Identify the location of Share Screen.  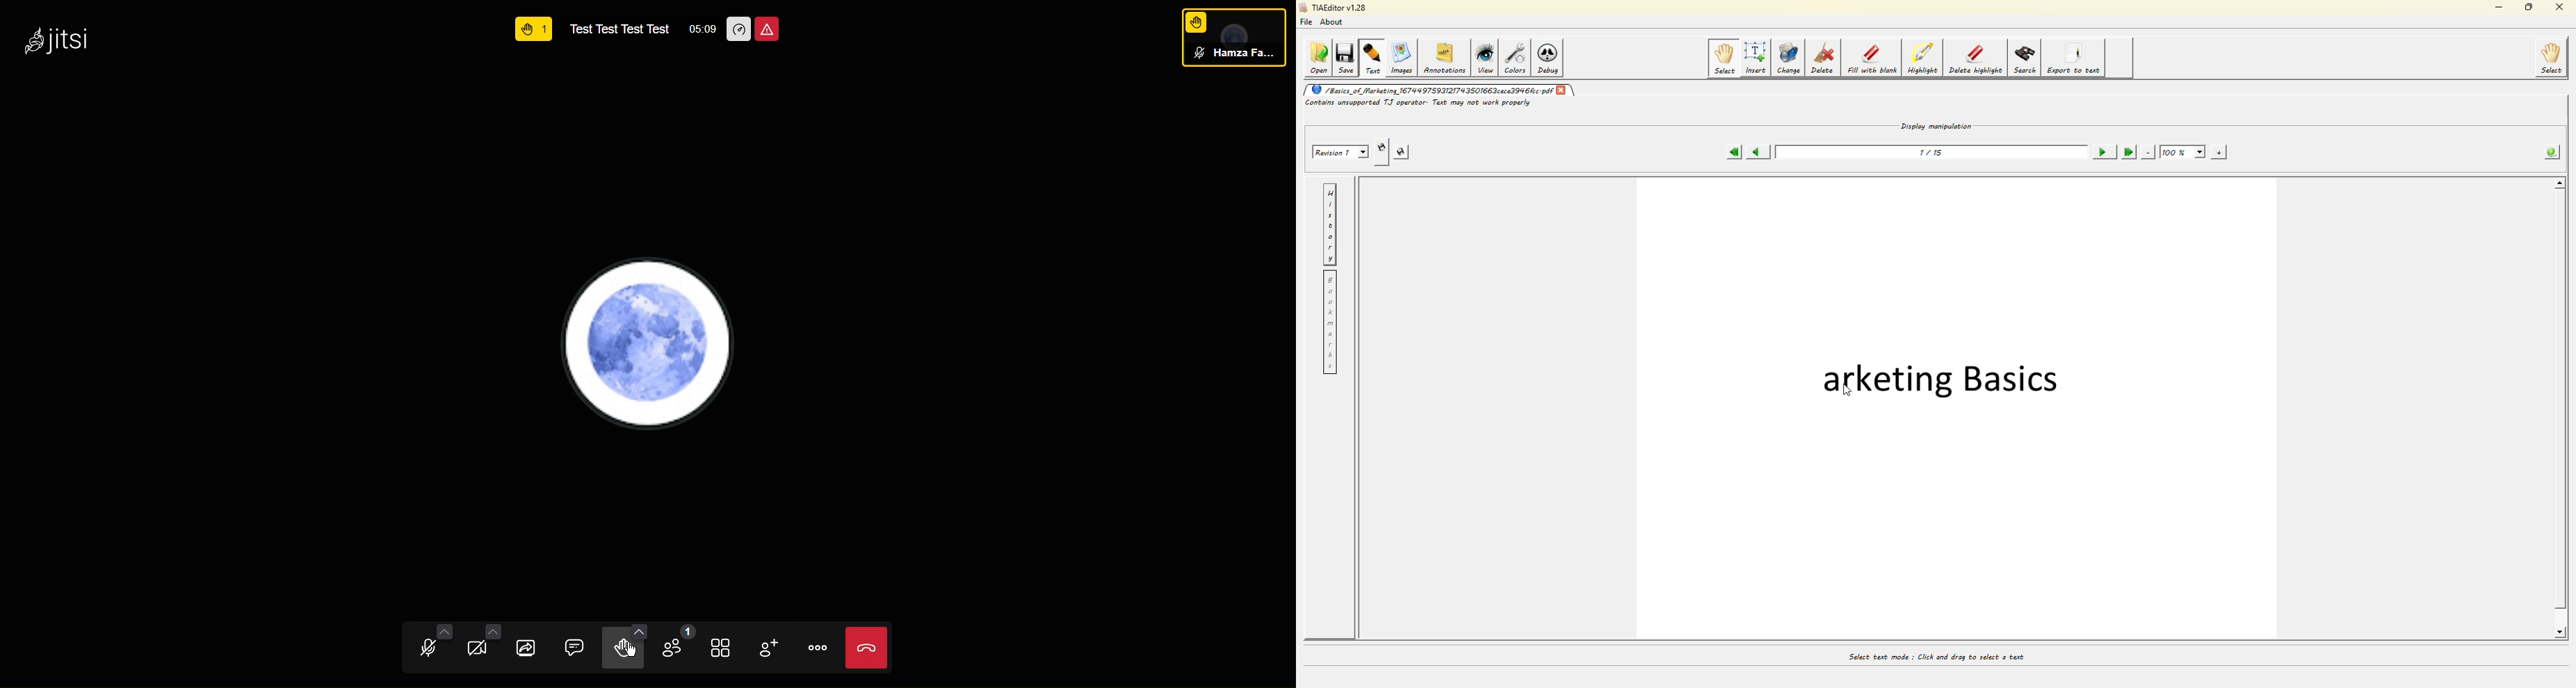
(534, 644).